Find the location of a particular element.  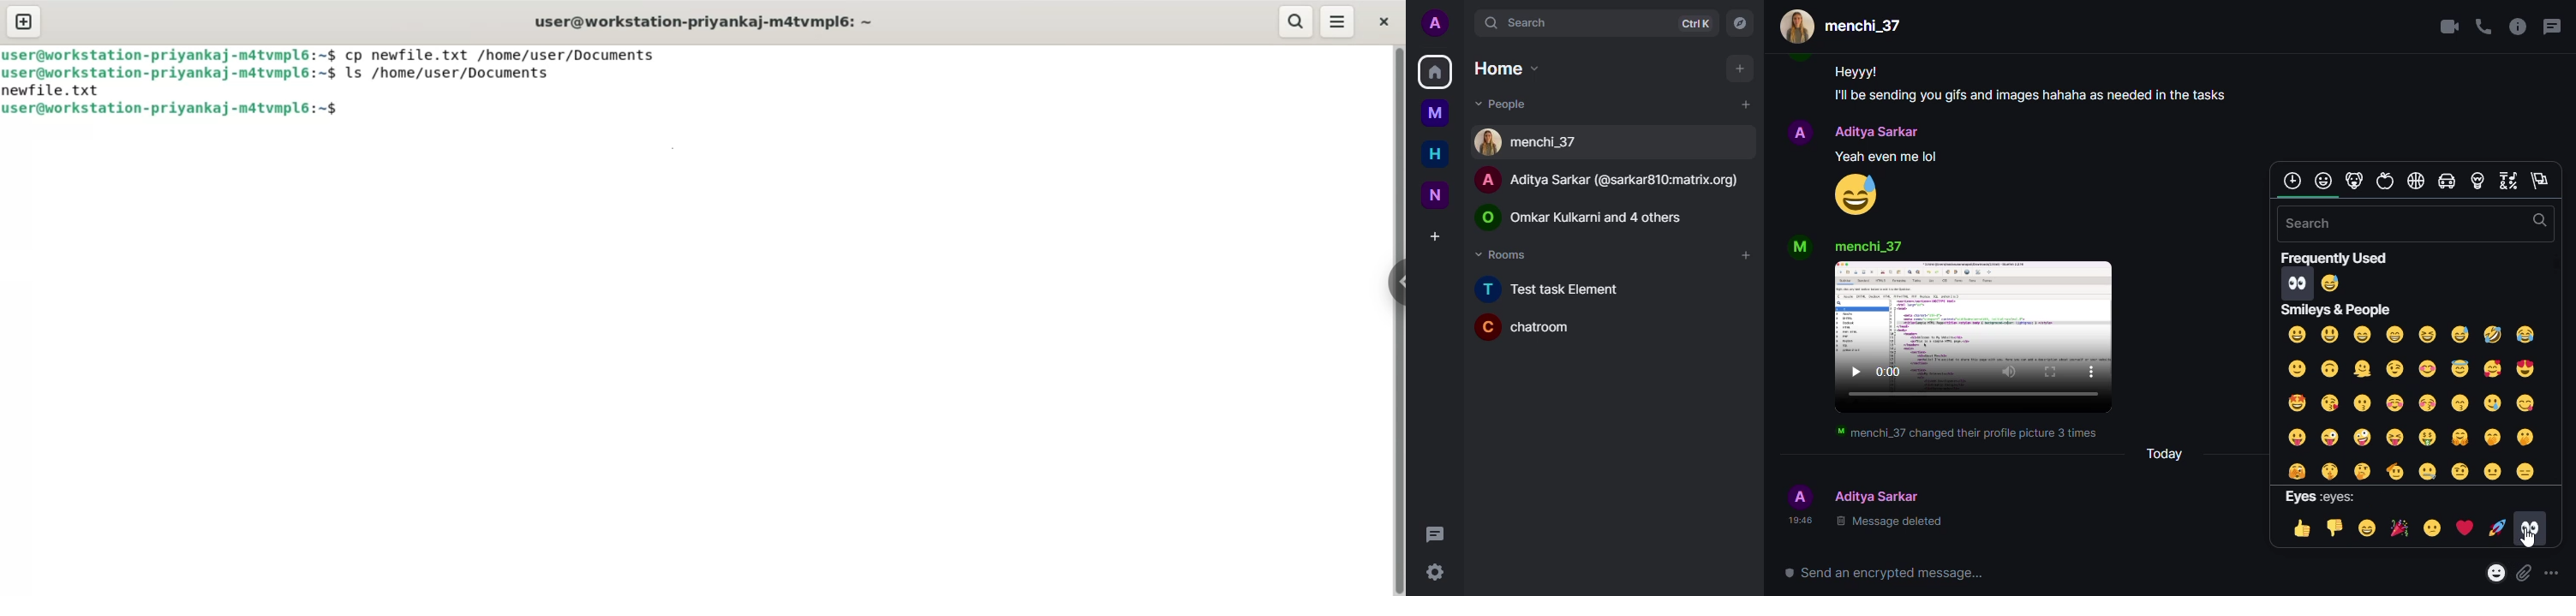

search is located at coordinates (2318, 223).